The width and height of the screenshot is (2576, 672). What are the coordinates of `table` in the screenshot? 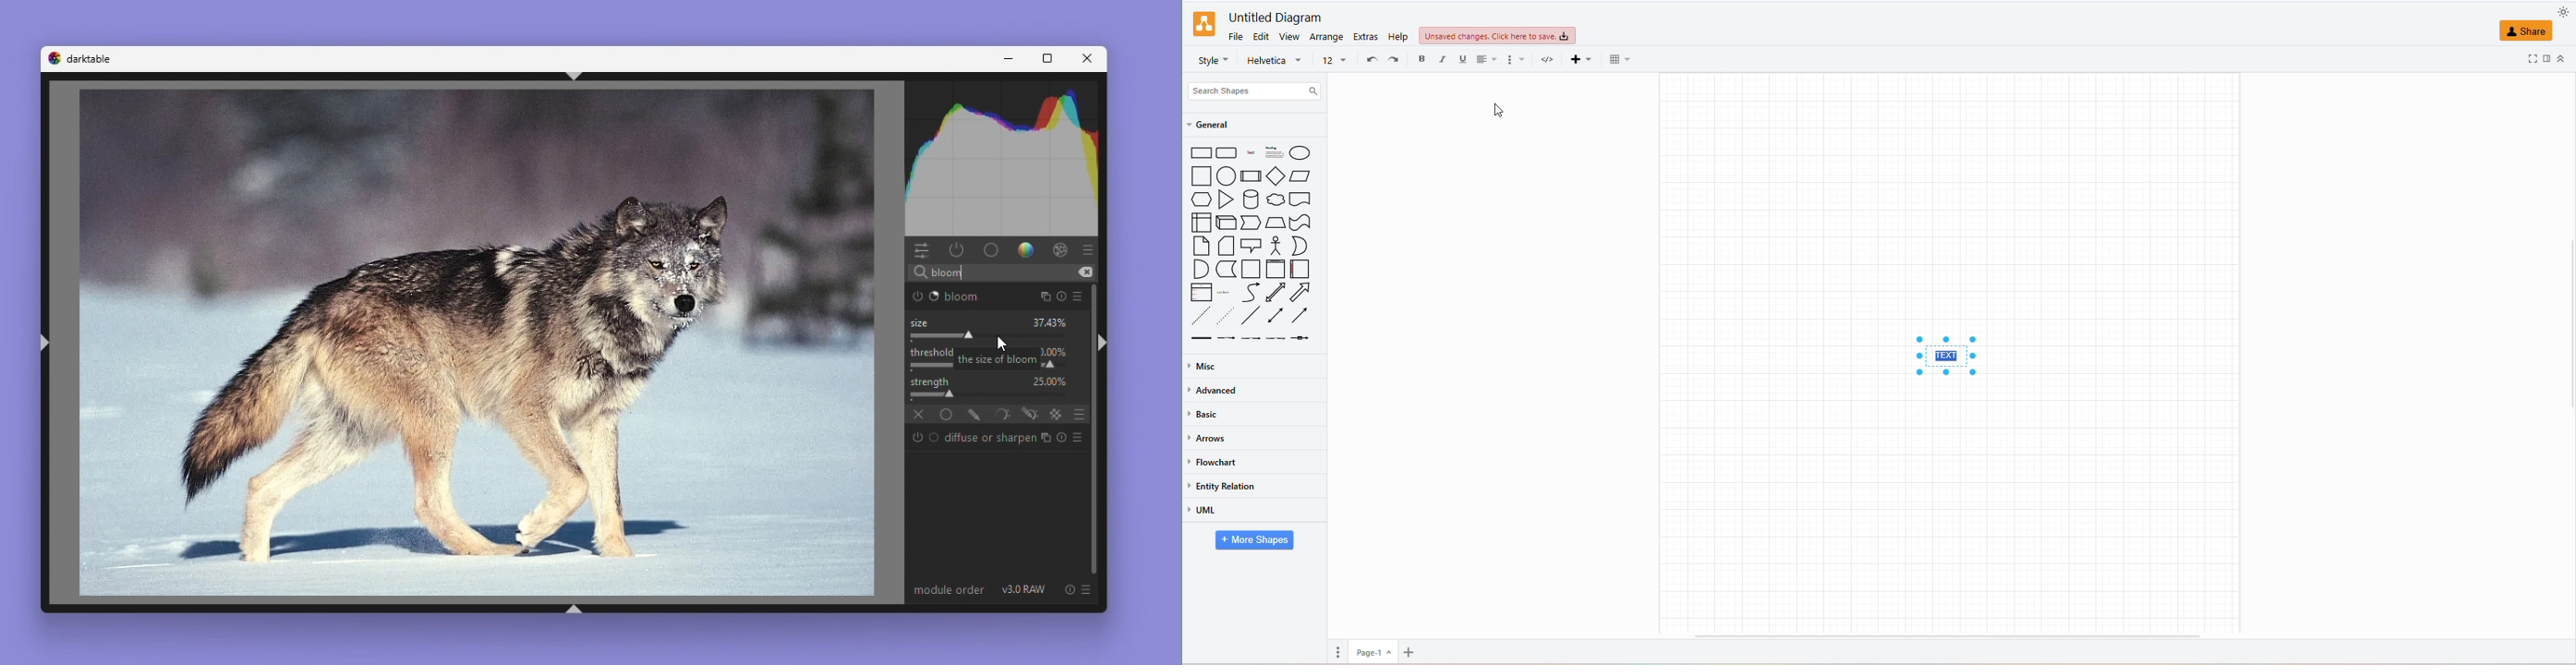 It's located at (1616, 59).